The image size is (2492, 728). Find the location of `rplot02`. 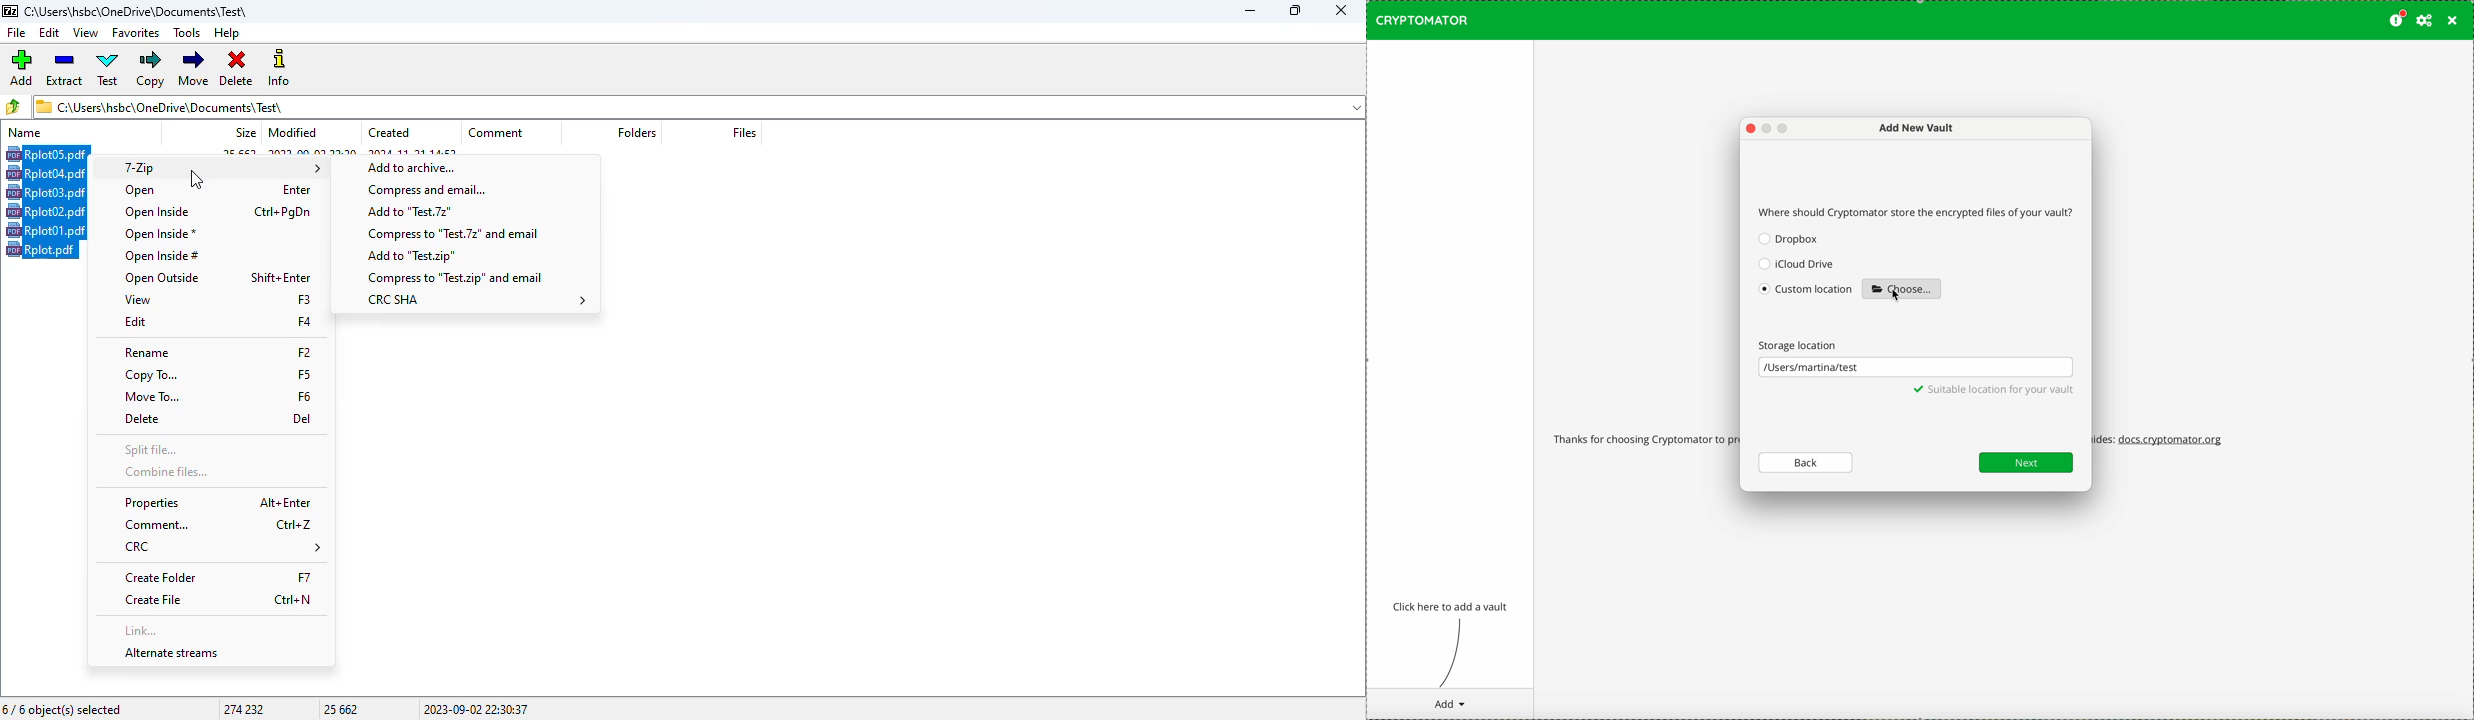

rplot02 is located at coordinates (46, 211).